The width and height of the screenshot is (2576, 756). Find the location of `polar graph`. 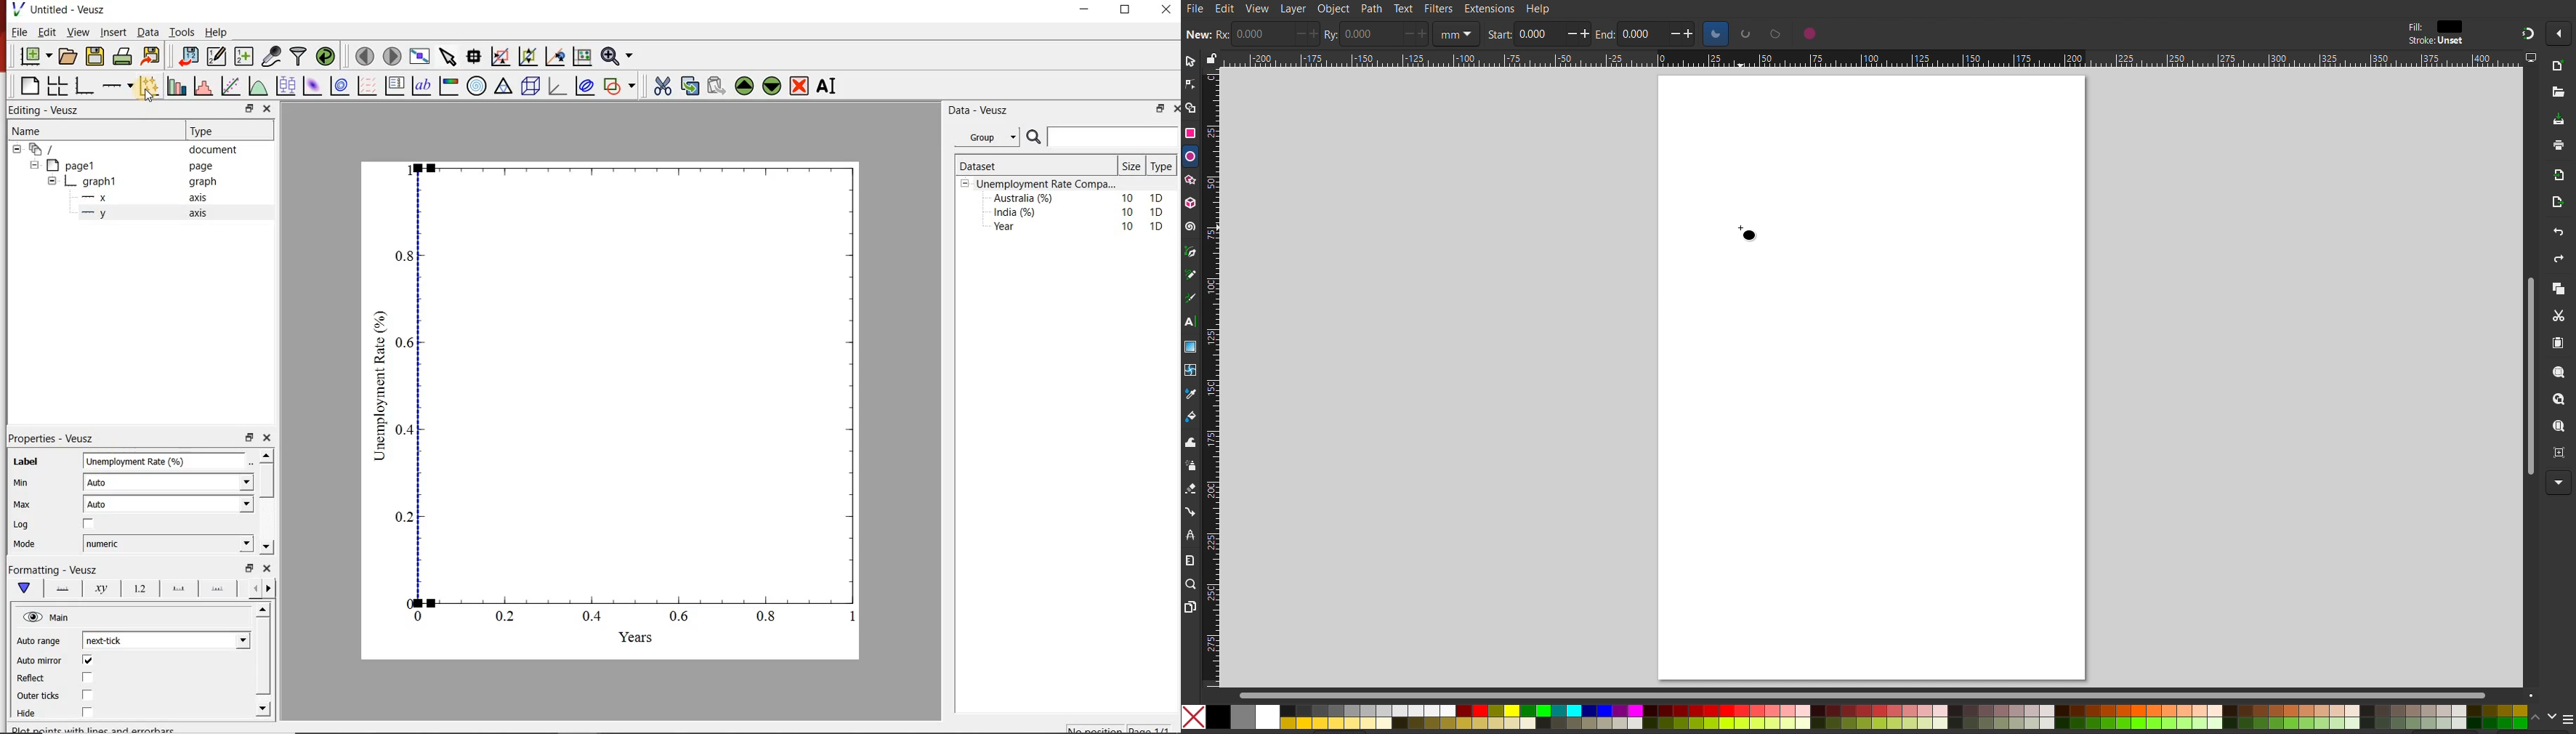

polar graph is located at coordinates (477, 86).